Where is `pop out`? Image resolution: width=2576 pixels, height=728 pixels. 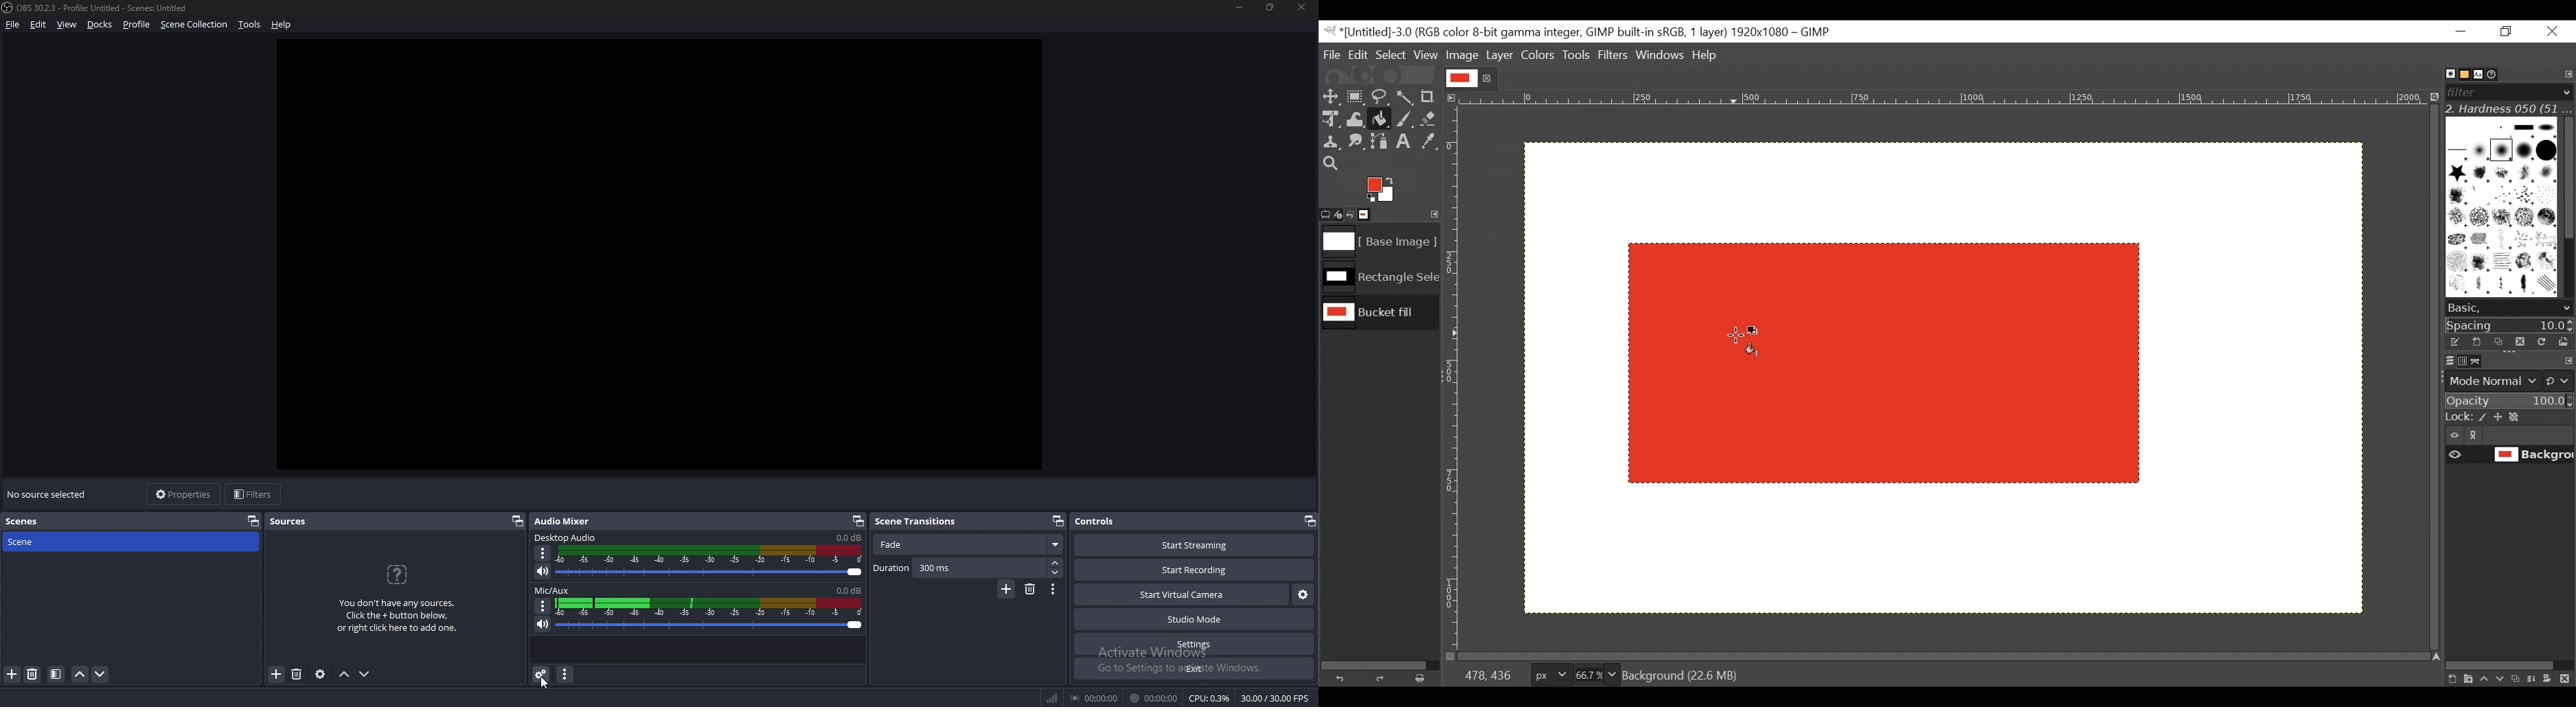
pop out is located at coordinates (518, 522).